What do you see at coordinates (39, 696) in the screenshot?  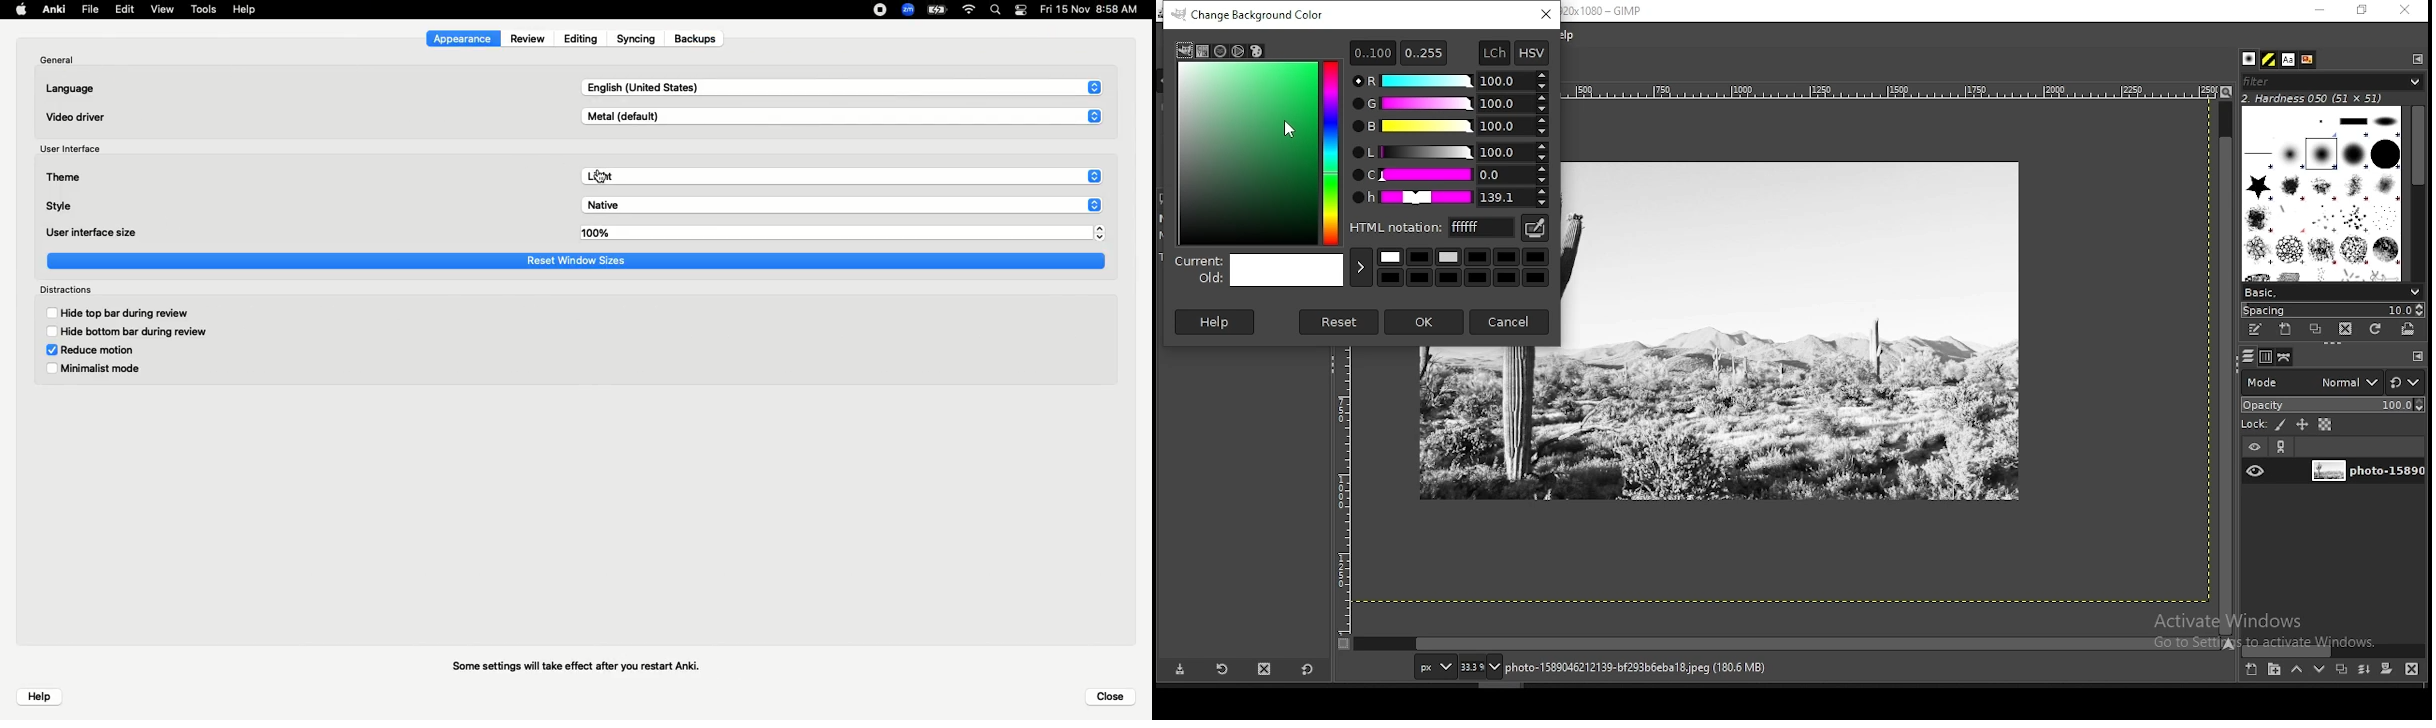 I see `Help` at bounding box center [39, 696].